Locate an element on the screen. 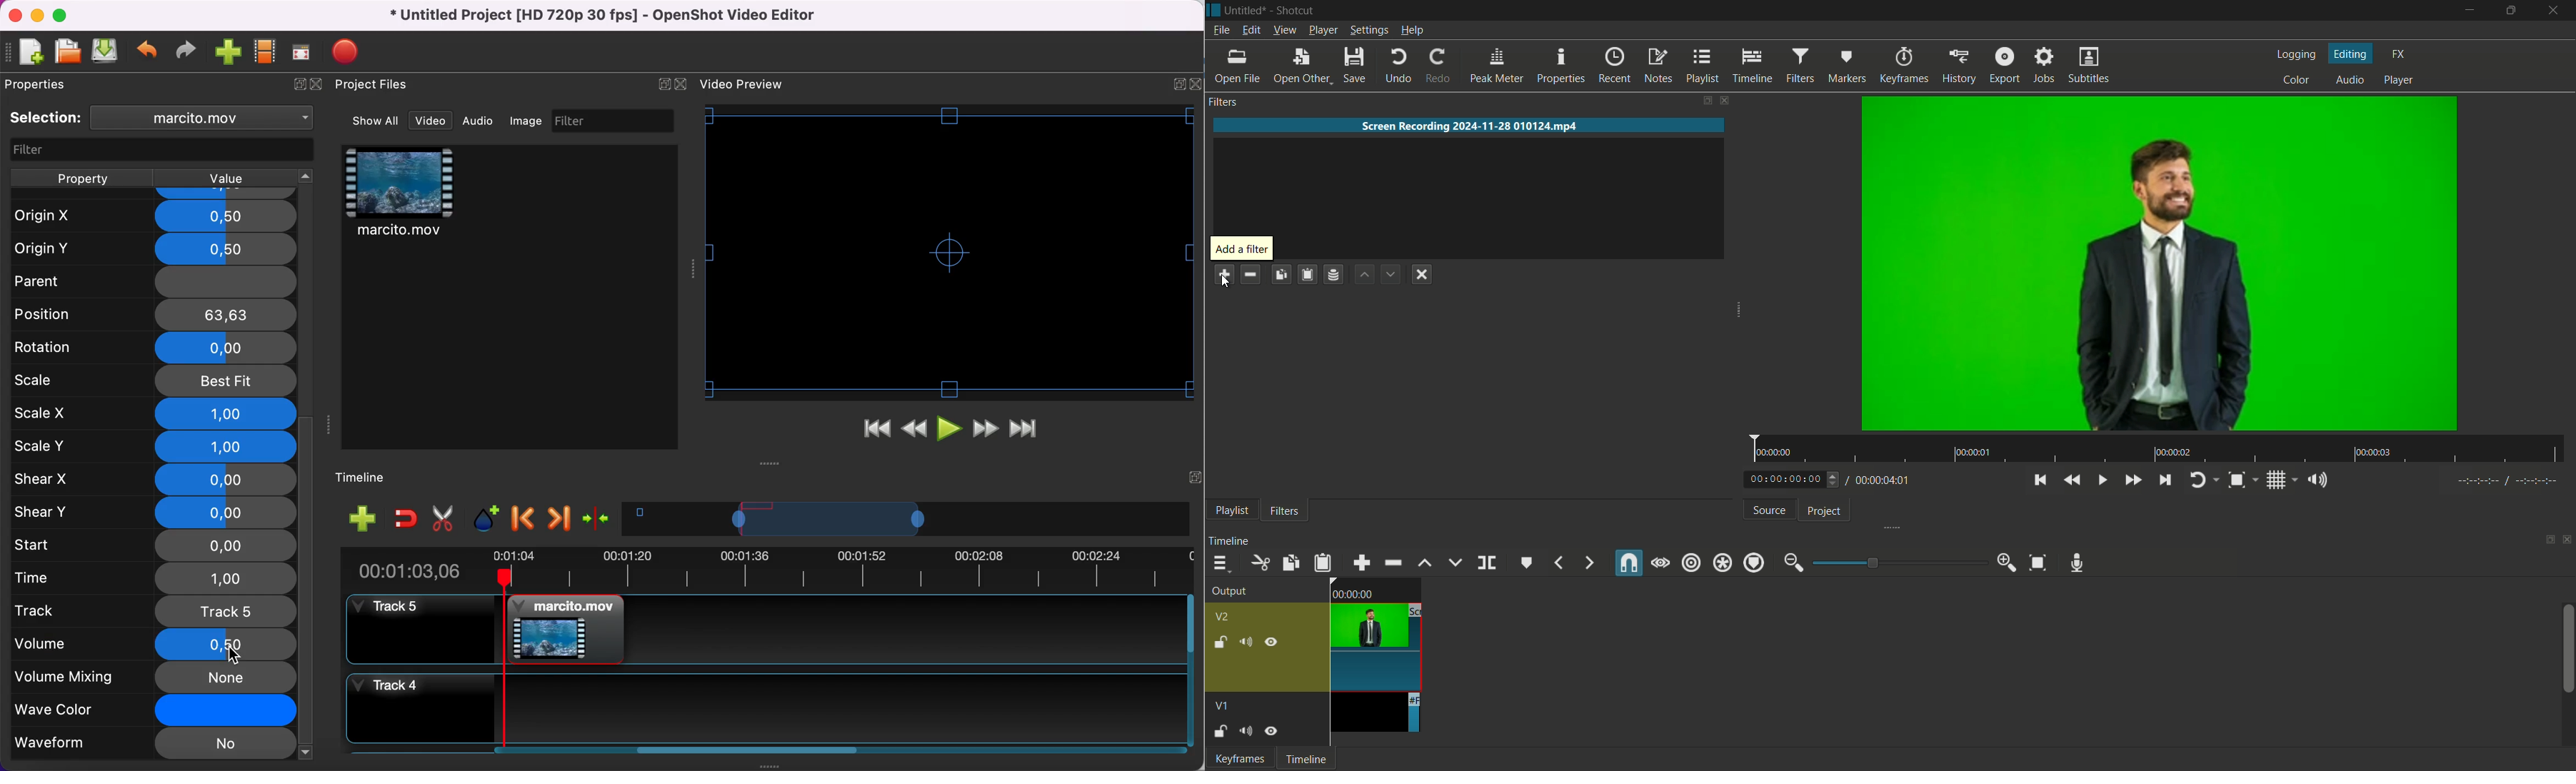  rotation 0 is located at coordinates (154, 349).